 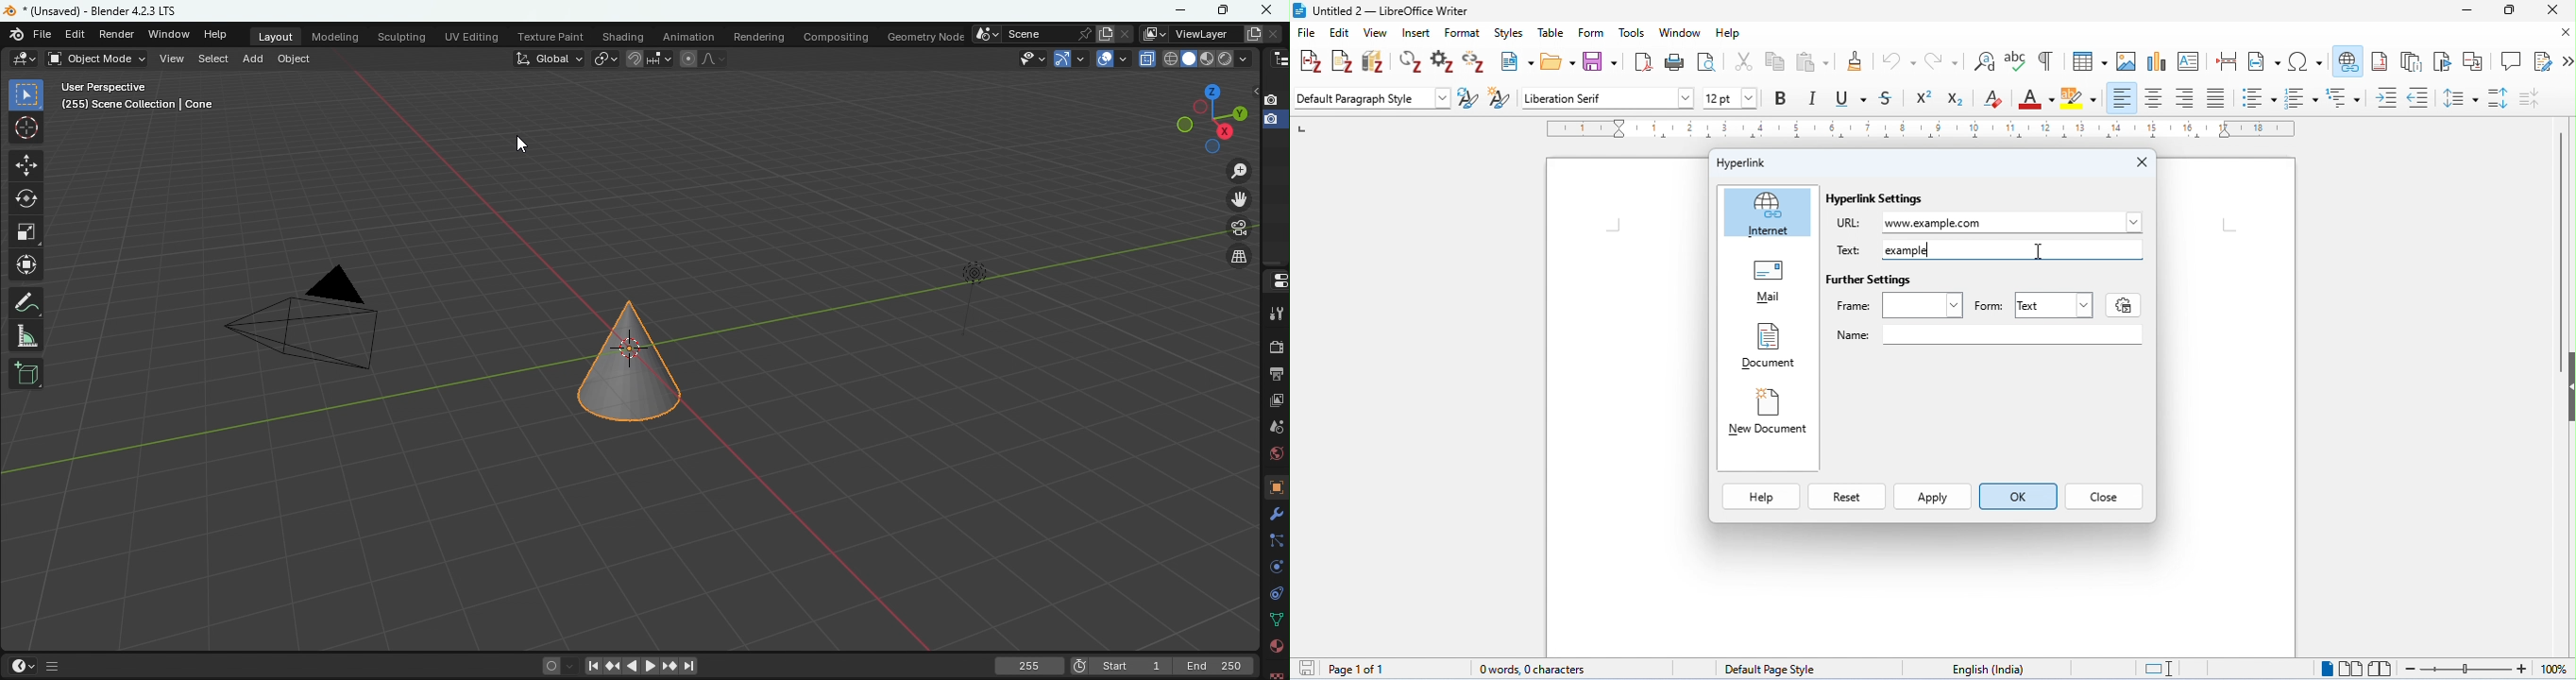 I want to click on multipage view, so click(x=2349, y=668).